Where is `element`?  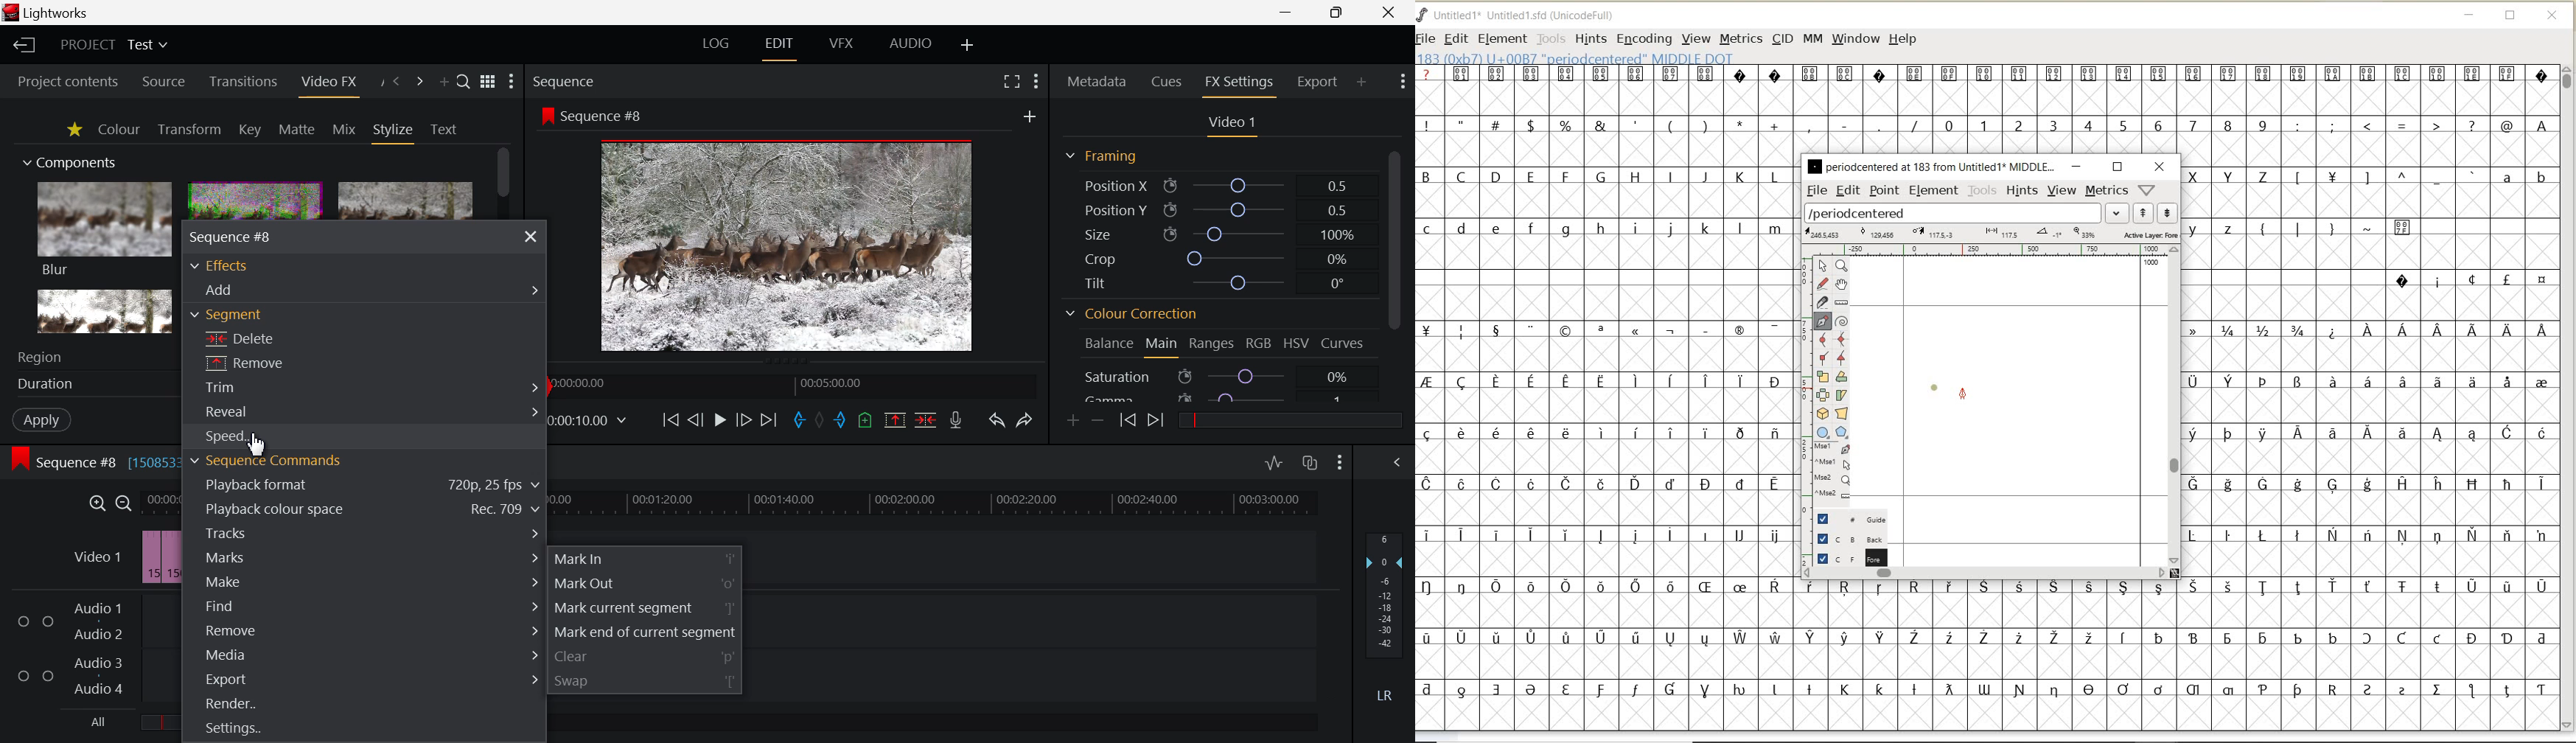
element is located at coordinates (1932, 190).